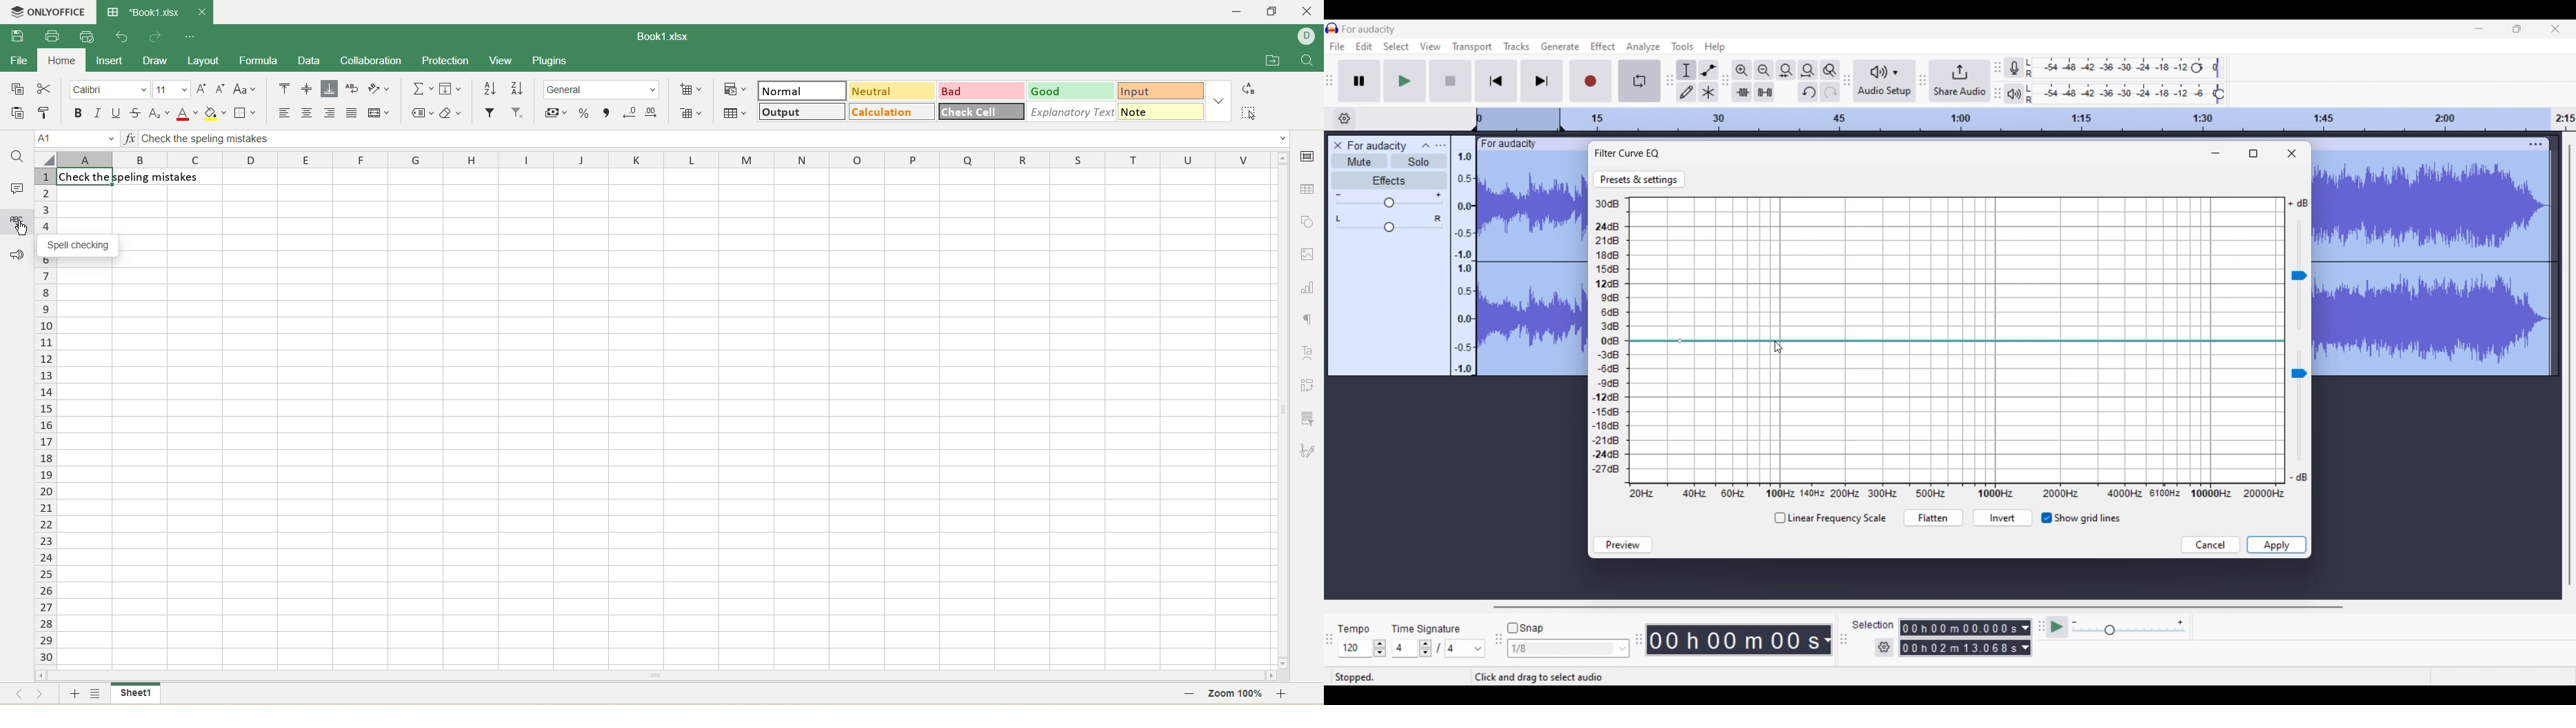 This screenshot has height=728, width=2576. What do you see at coordinates (1709, 70) in the screenshot?
I see `Envelop tool` at bounding box center [1709, 70].